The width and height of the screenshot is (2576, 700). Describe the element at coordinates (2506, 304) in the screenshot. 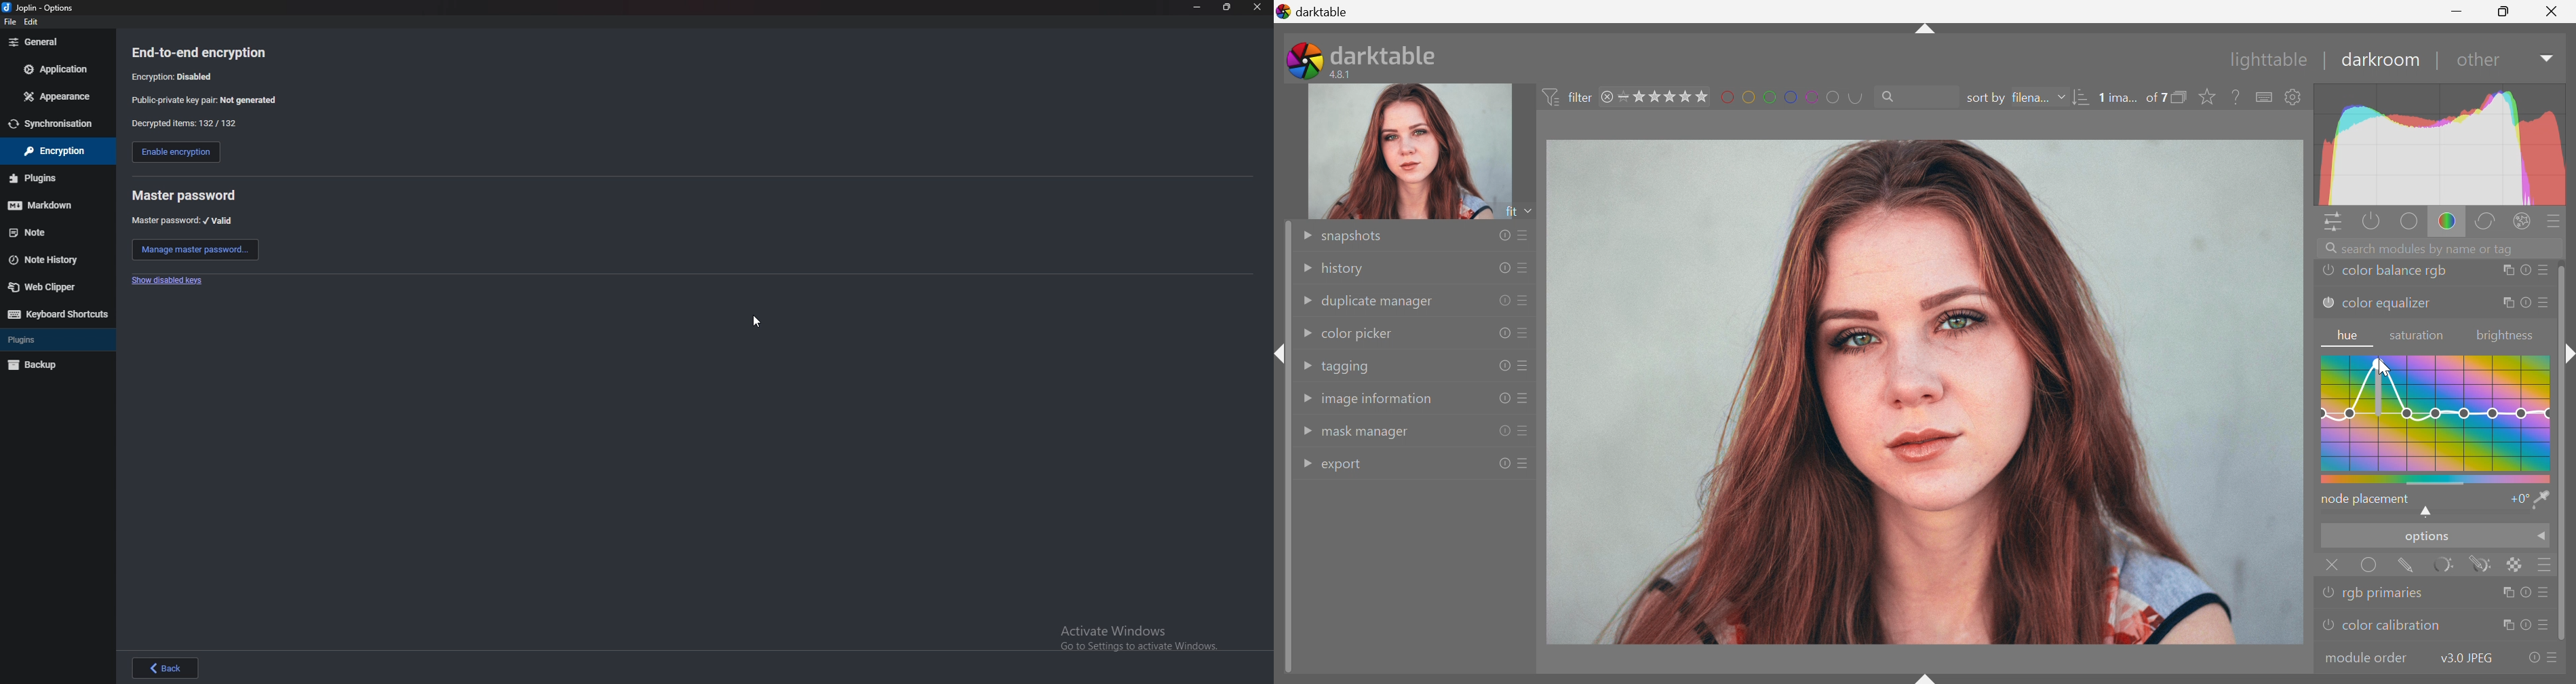

I see `multiple instance actions` at that location.